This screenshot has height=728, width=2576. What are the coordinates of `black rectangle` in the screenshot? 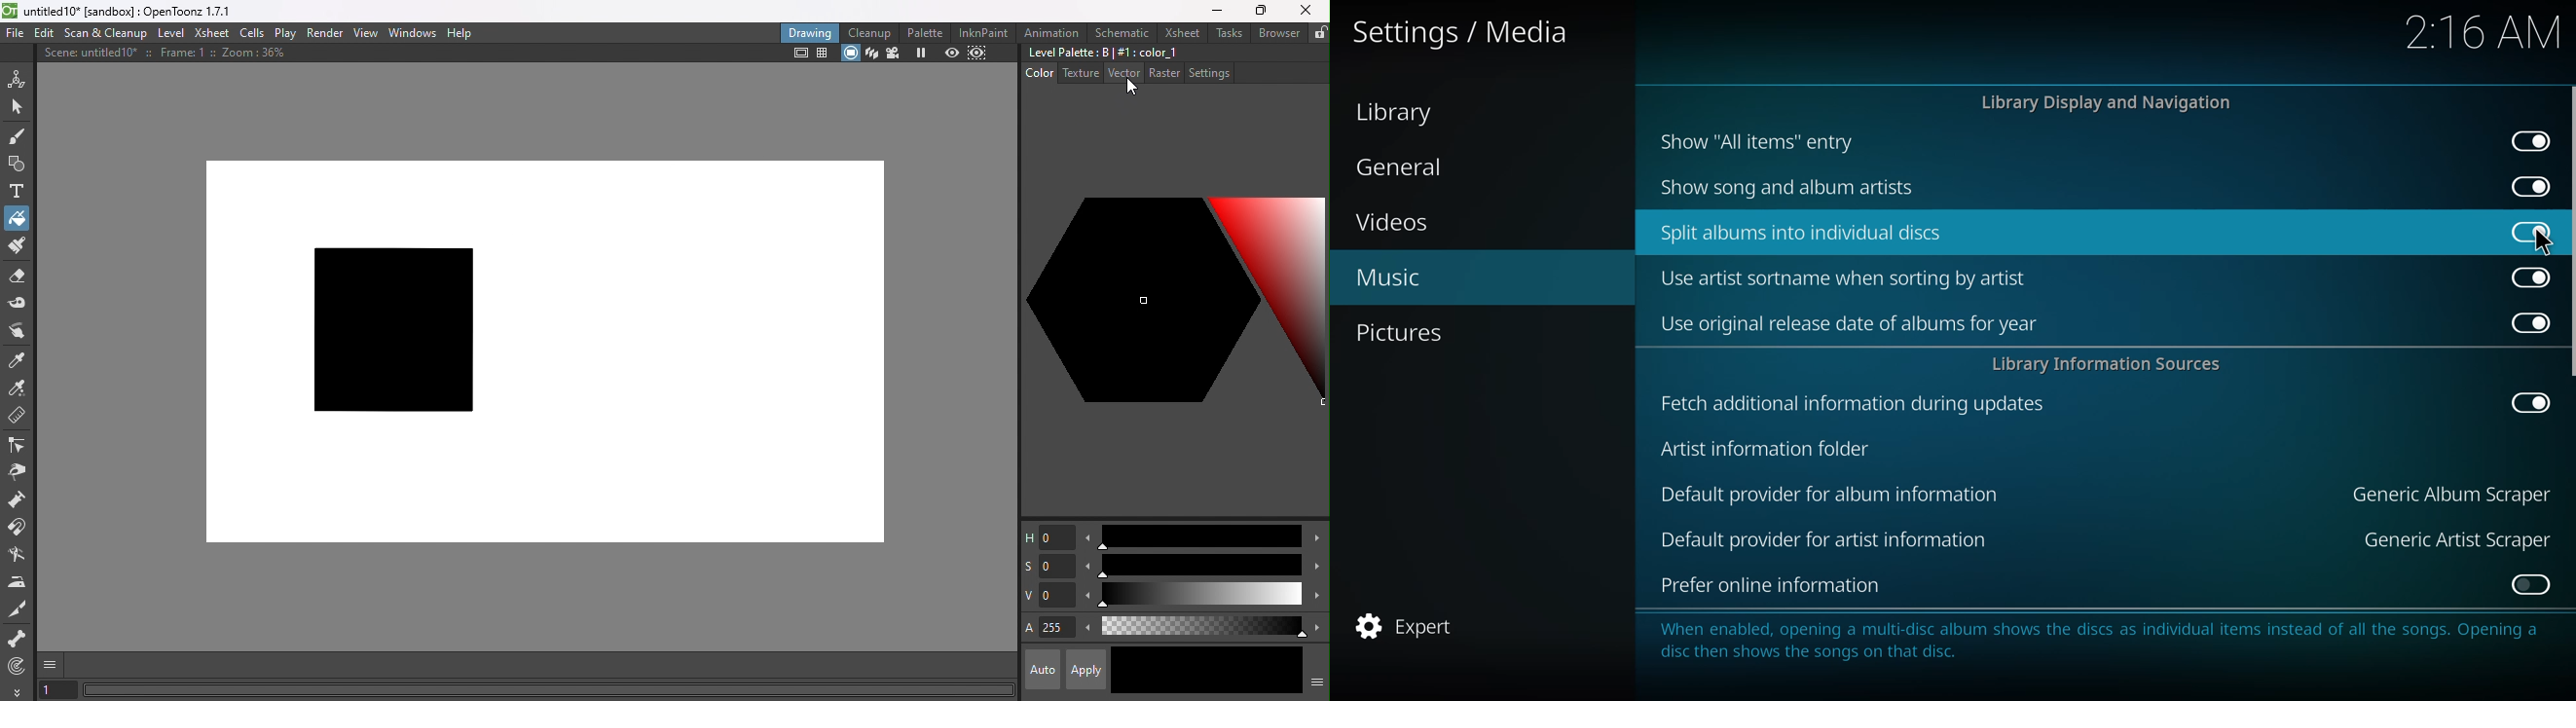 It's located at (391, 330).